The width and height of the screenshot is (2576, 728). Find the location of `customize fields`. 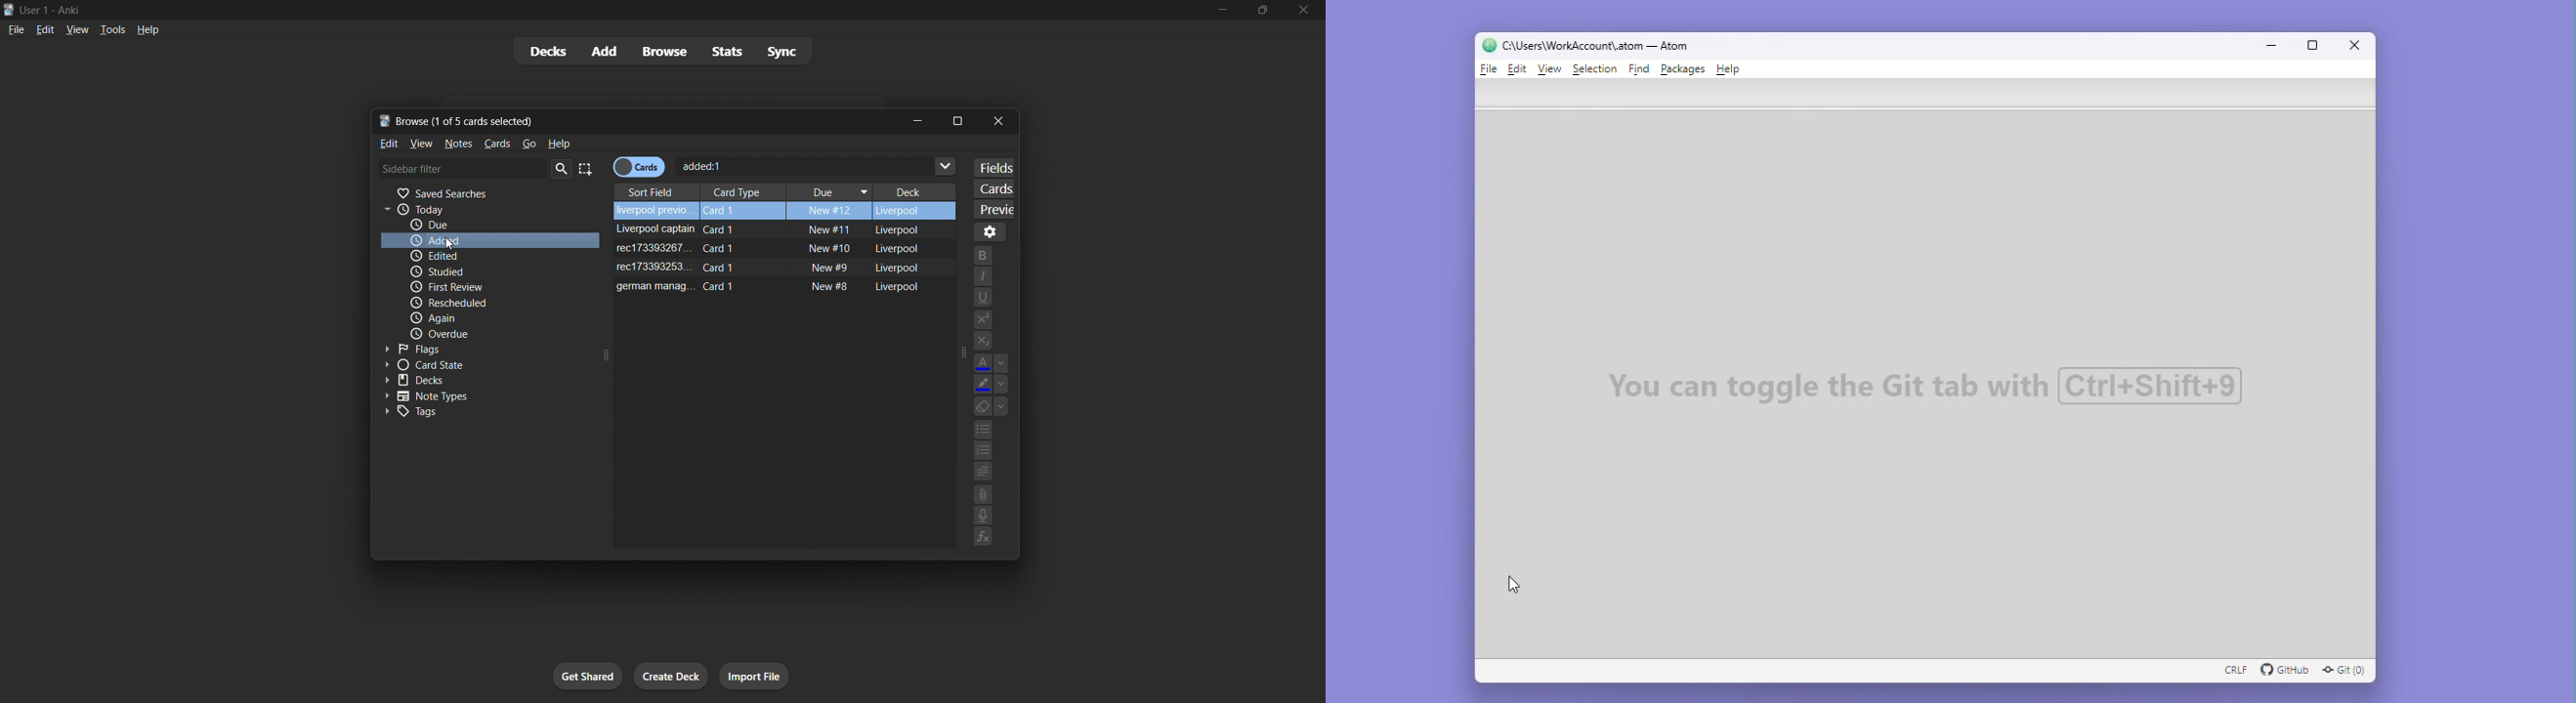

customize fields is located at coordinates (995, 166).